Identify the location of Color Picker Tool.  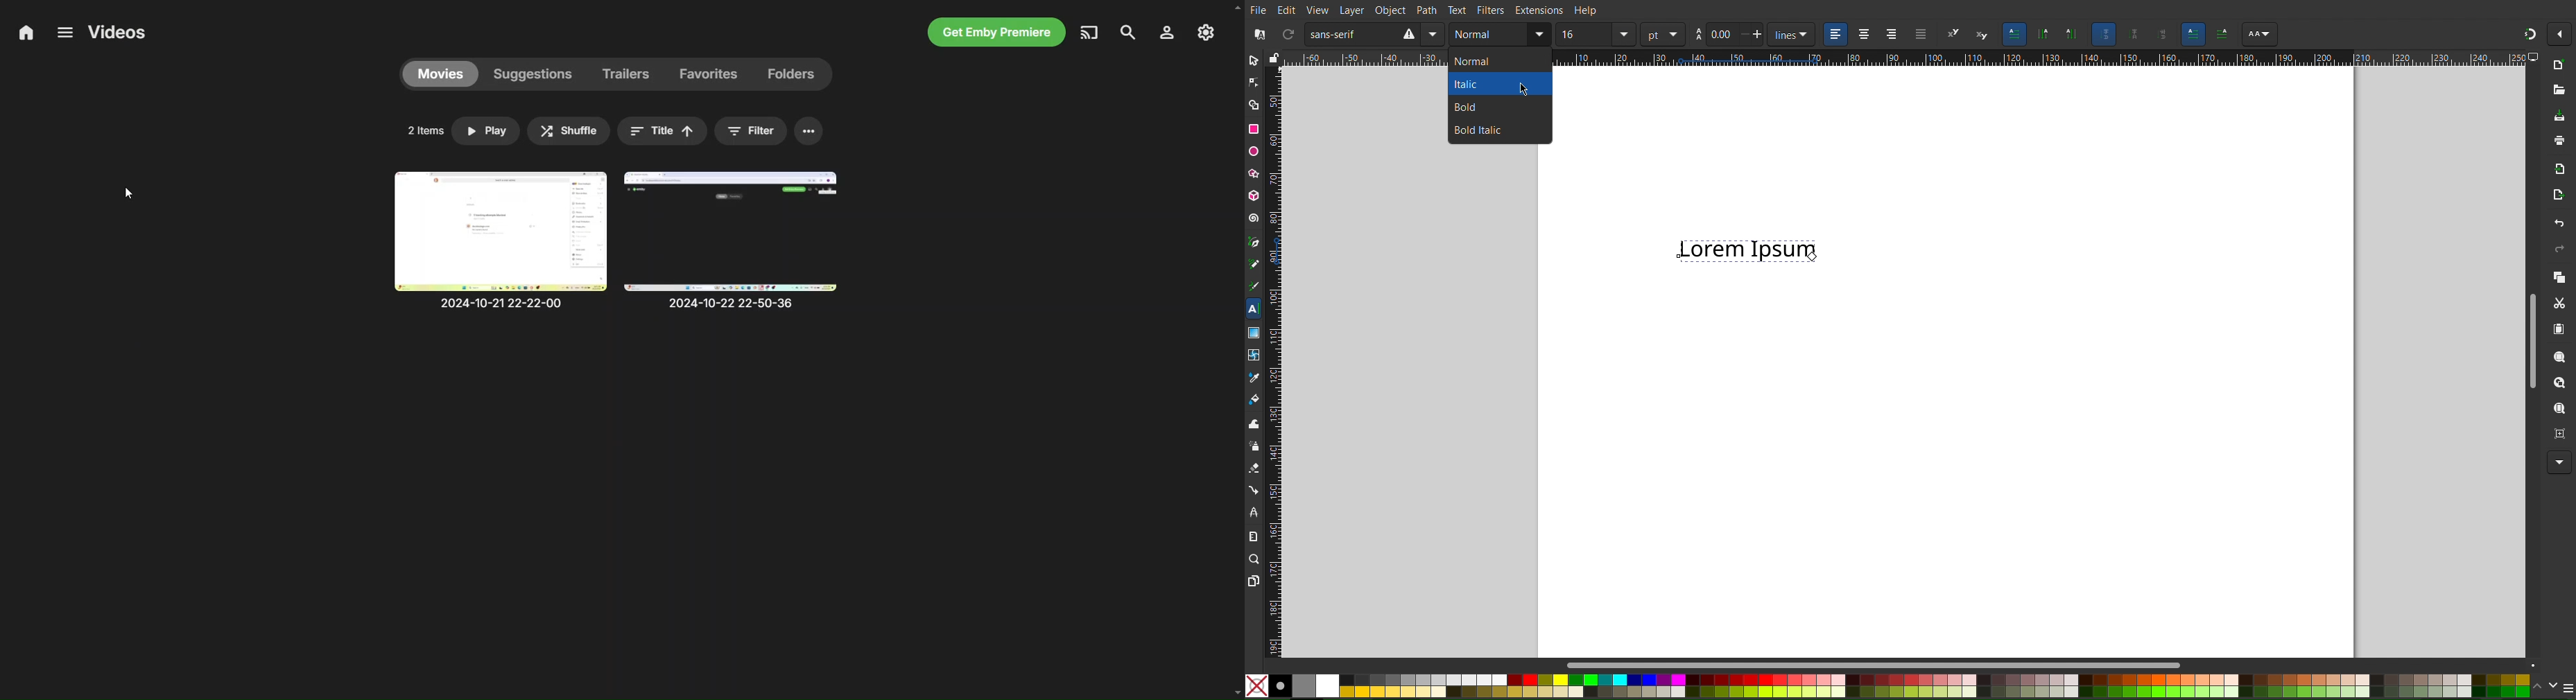
(1253, 378).